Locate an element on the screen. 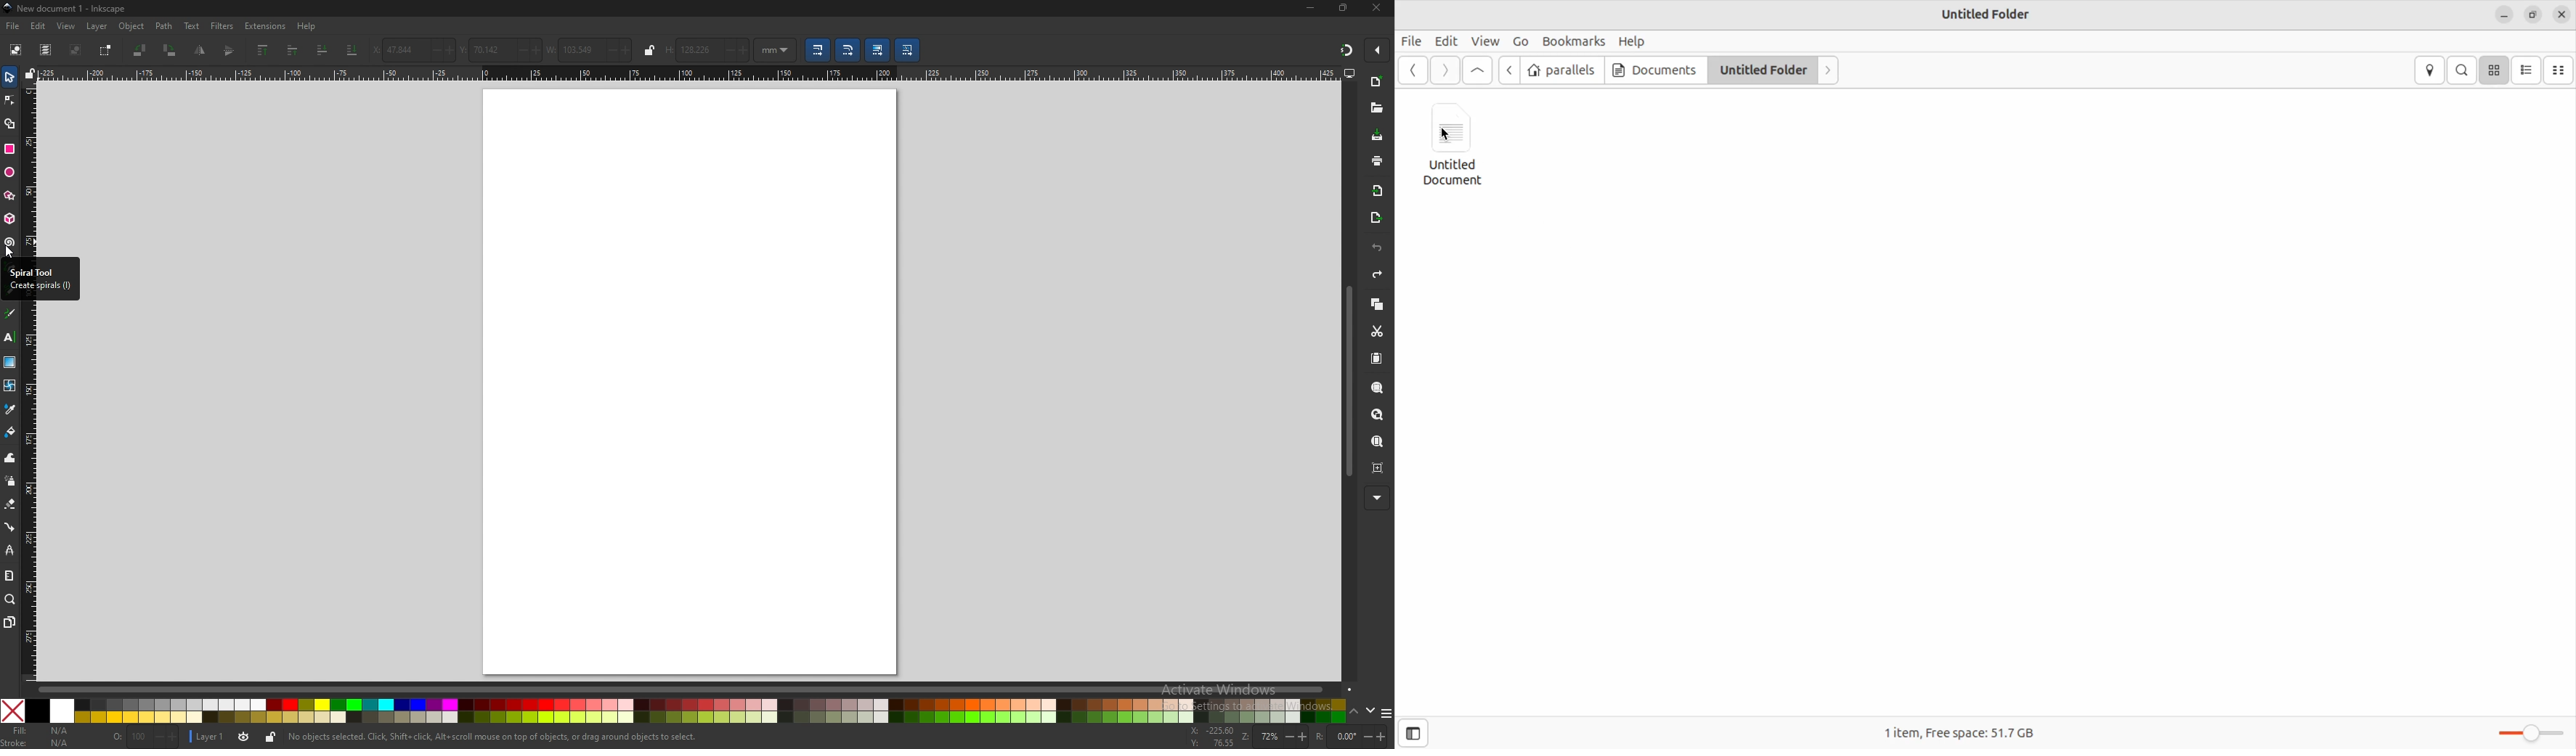 This screenshot has height=756, width=2576. export is located at coordinates (1375, 218).